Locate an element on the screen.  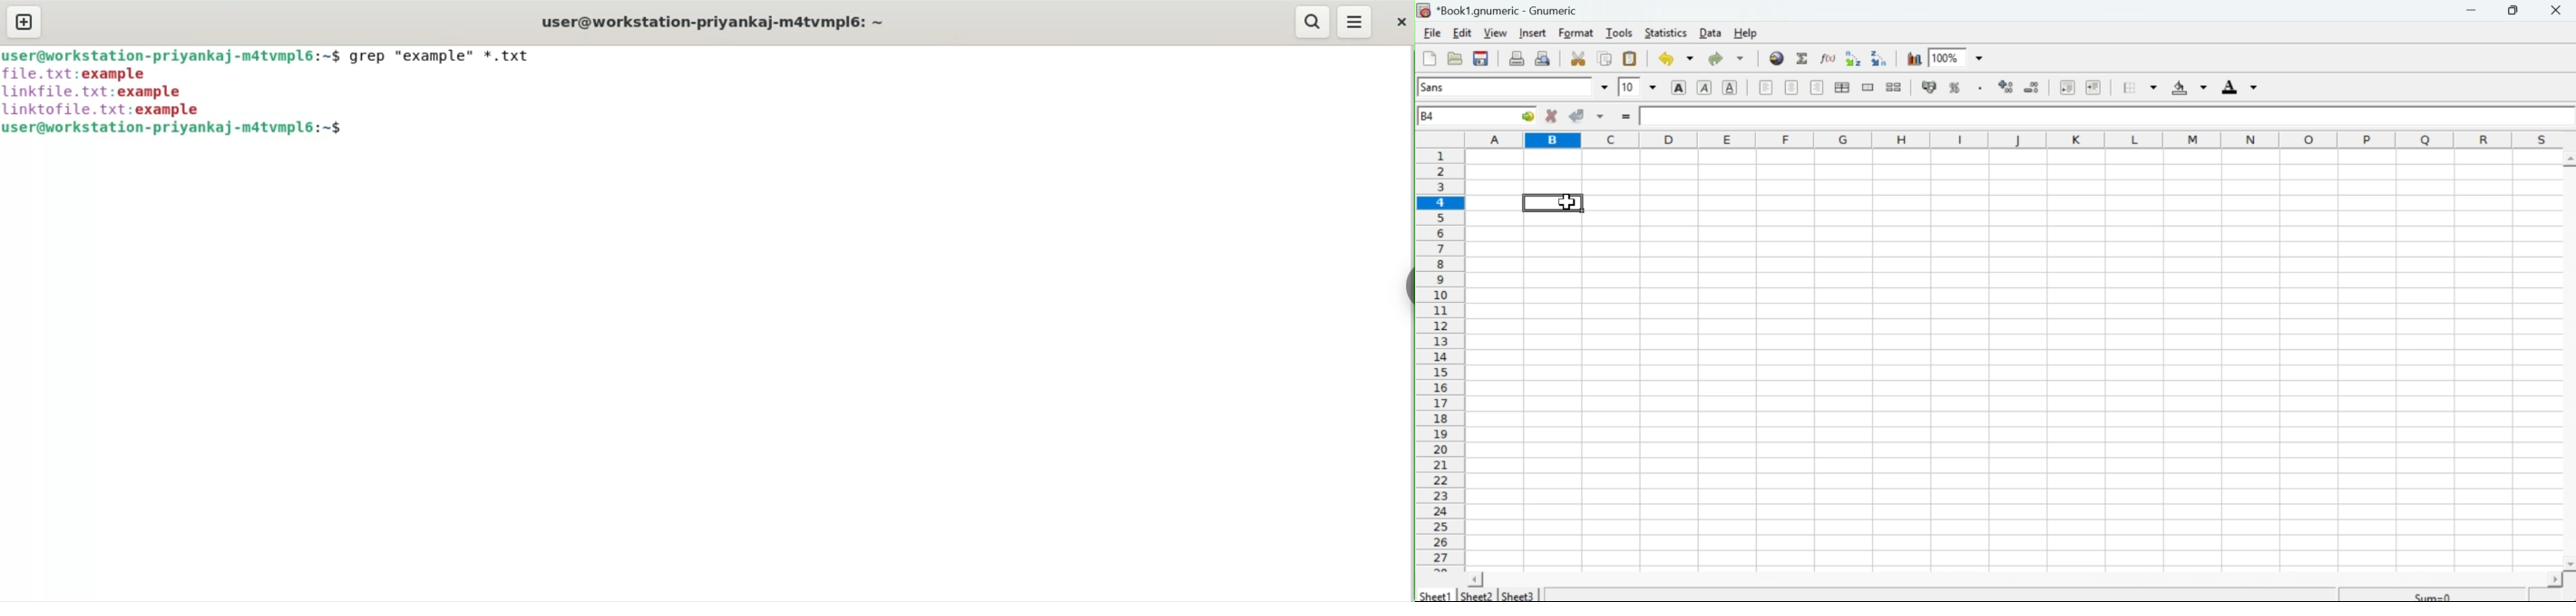
Sheet 3 is located at coordinates (1518, 594).